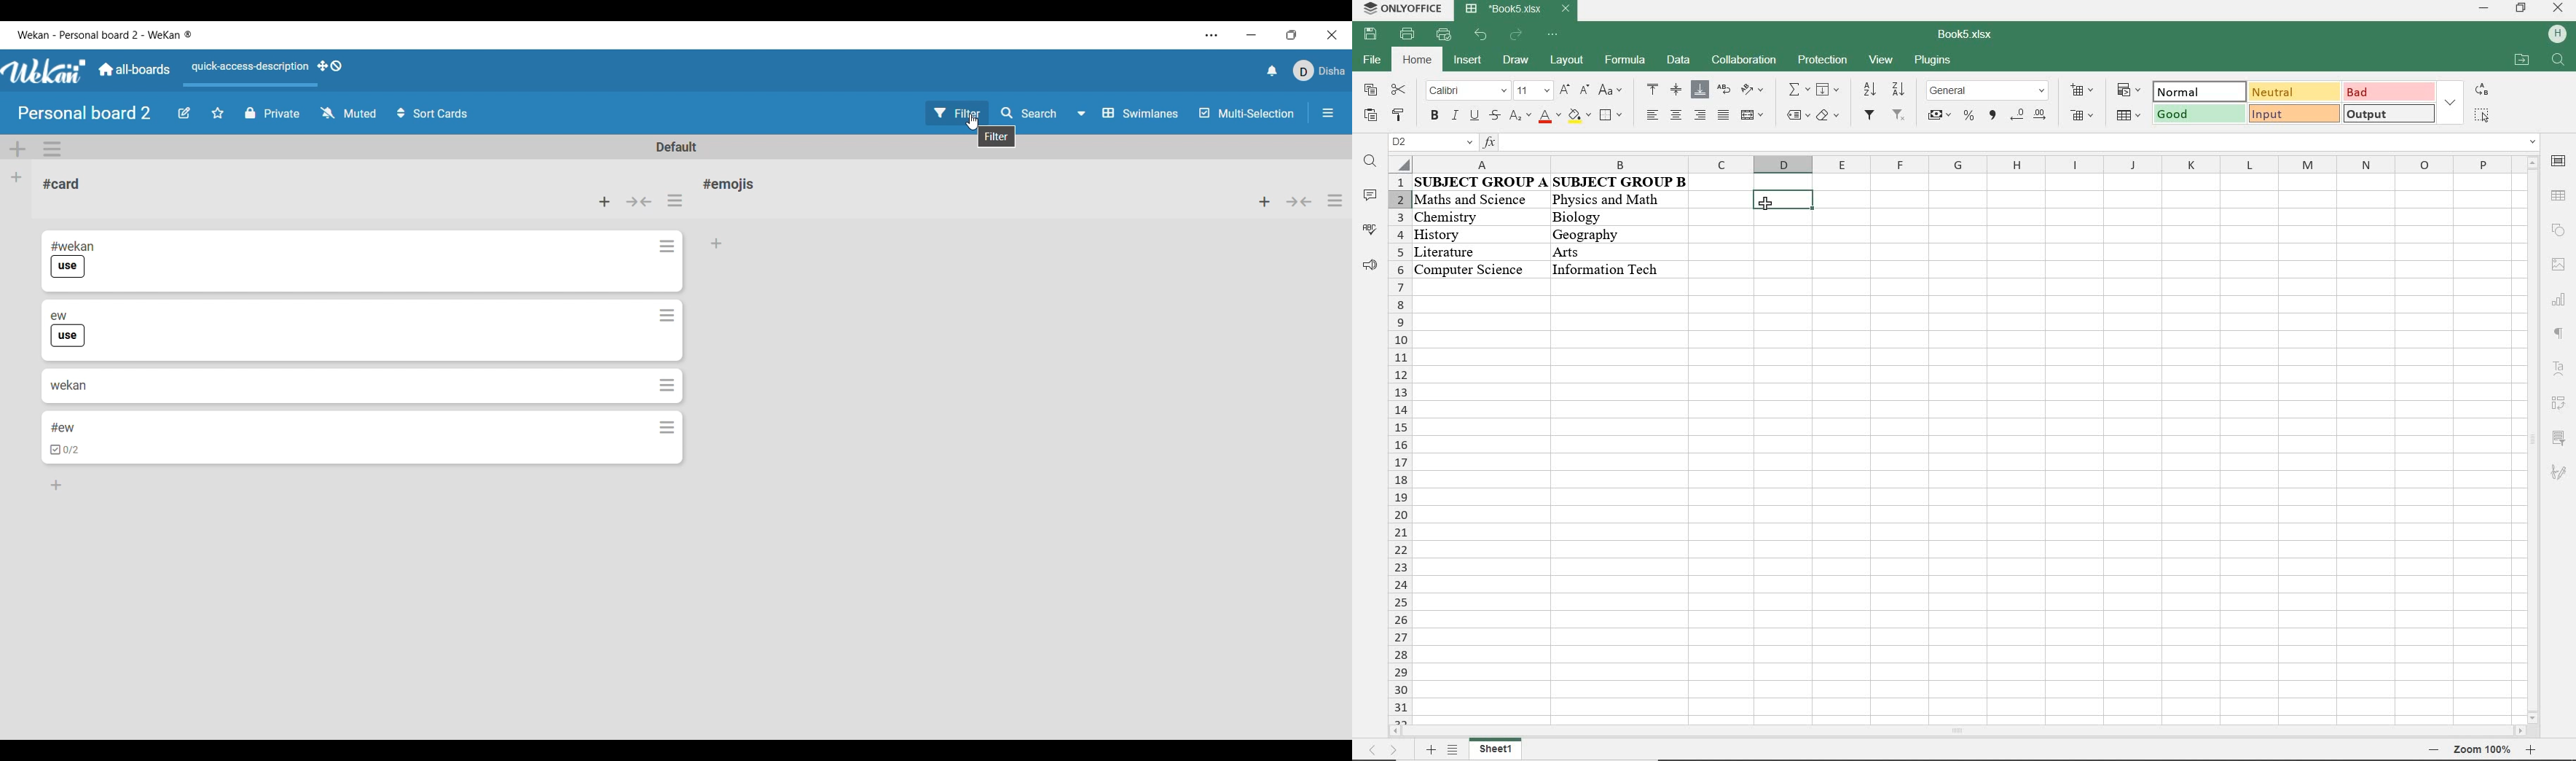 This screenshot has width=2576, height=784. What do you see at coordinates (1700, 91) in the screenshot?
I see `align bottom` at bounding box center [1700, 91].